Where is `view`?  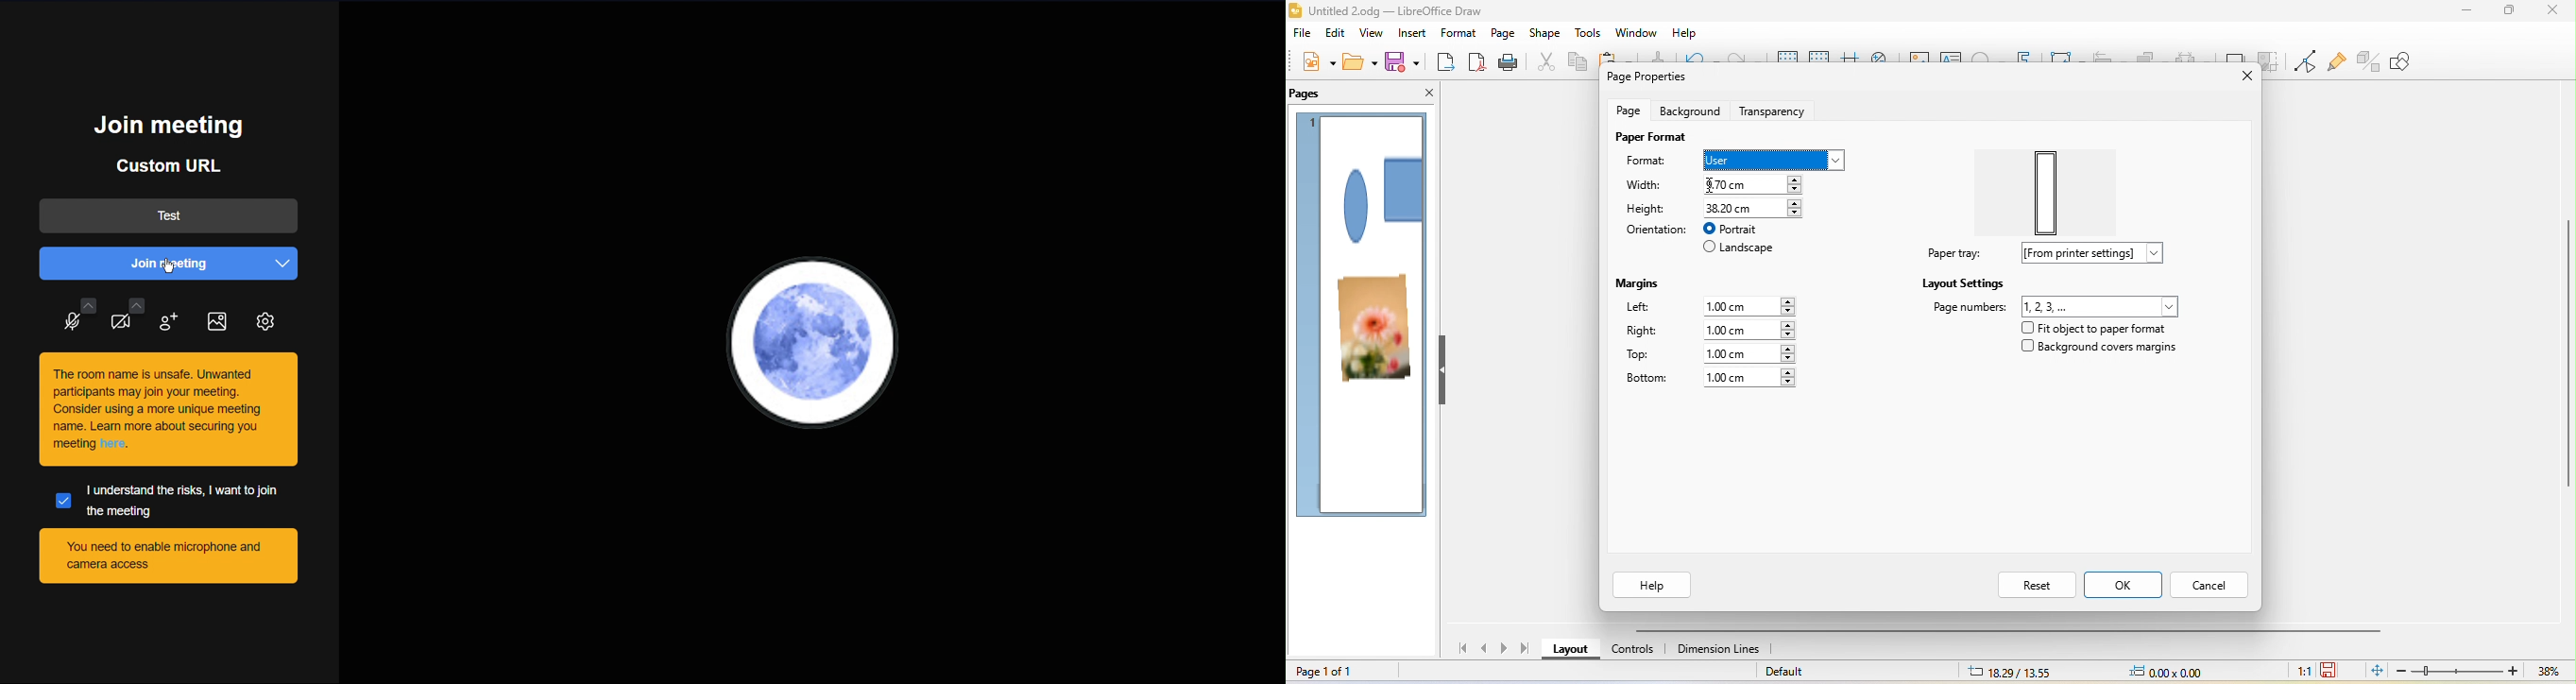
view is located at coordinates (1371, 35).